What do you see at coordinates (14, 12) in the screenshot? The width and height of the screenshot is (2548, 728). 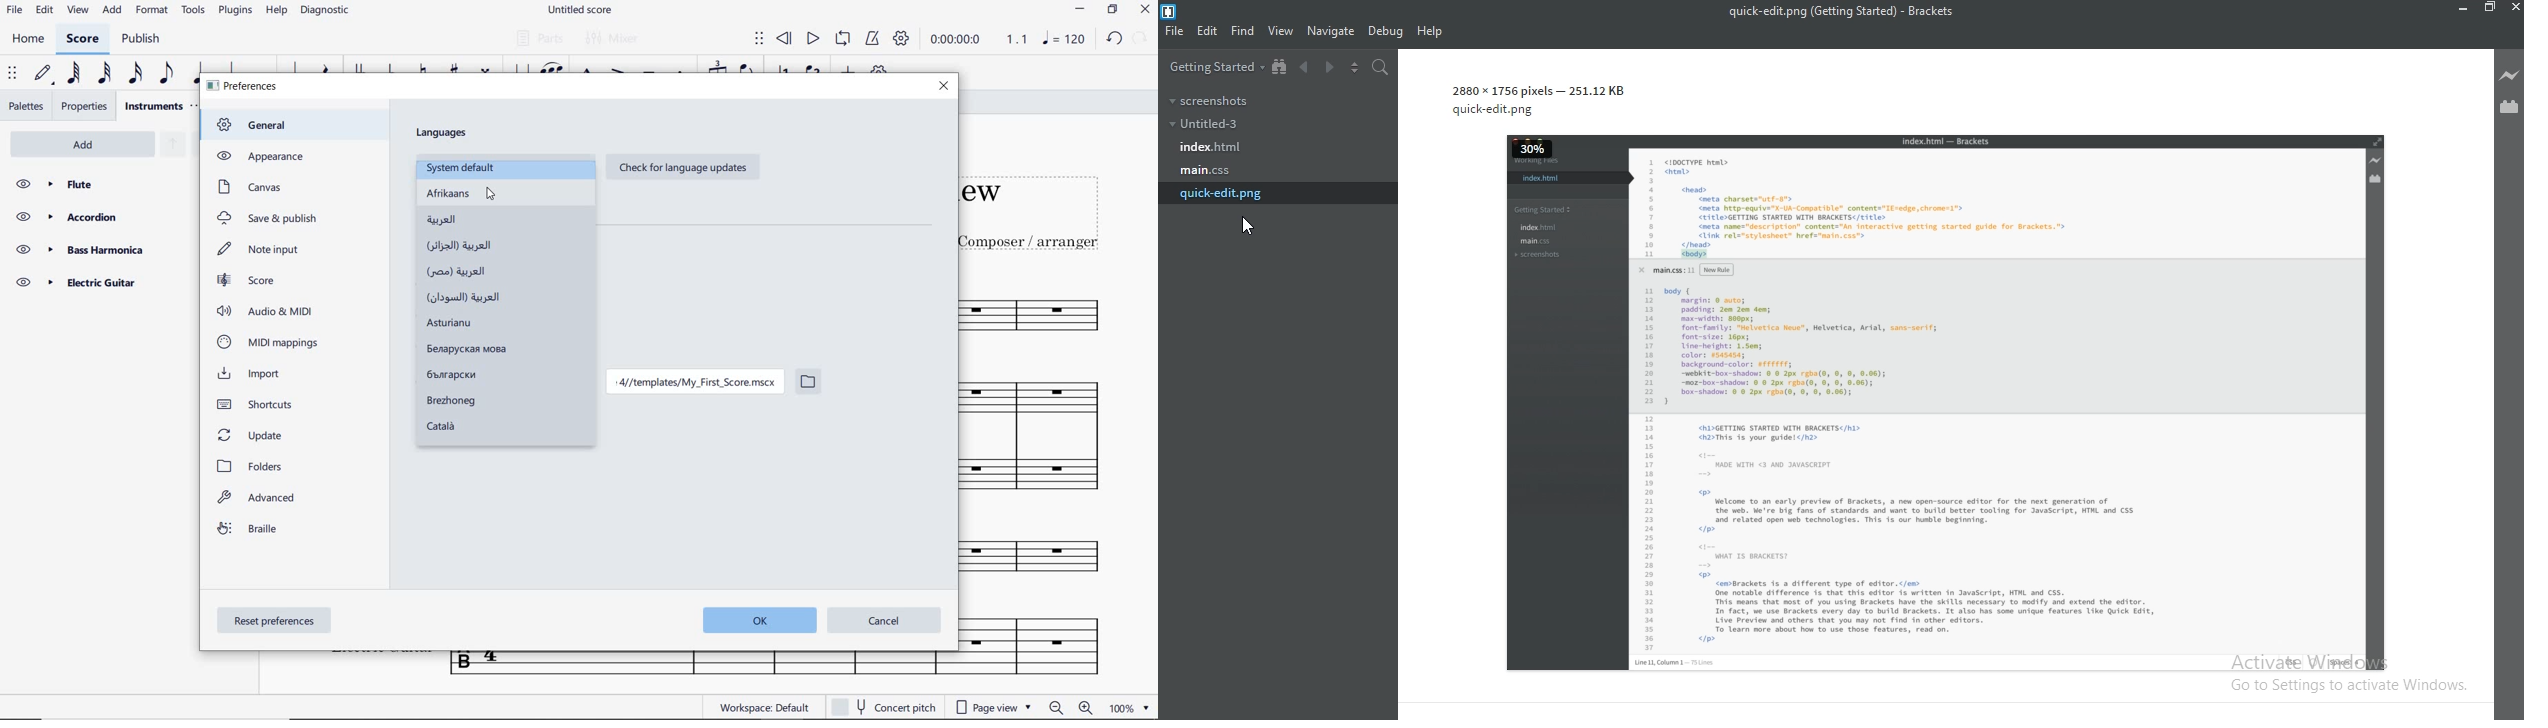 I see `file` at bounding box center [14, 12].